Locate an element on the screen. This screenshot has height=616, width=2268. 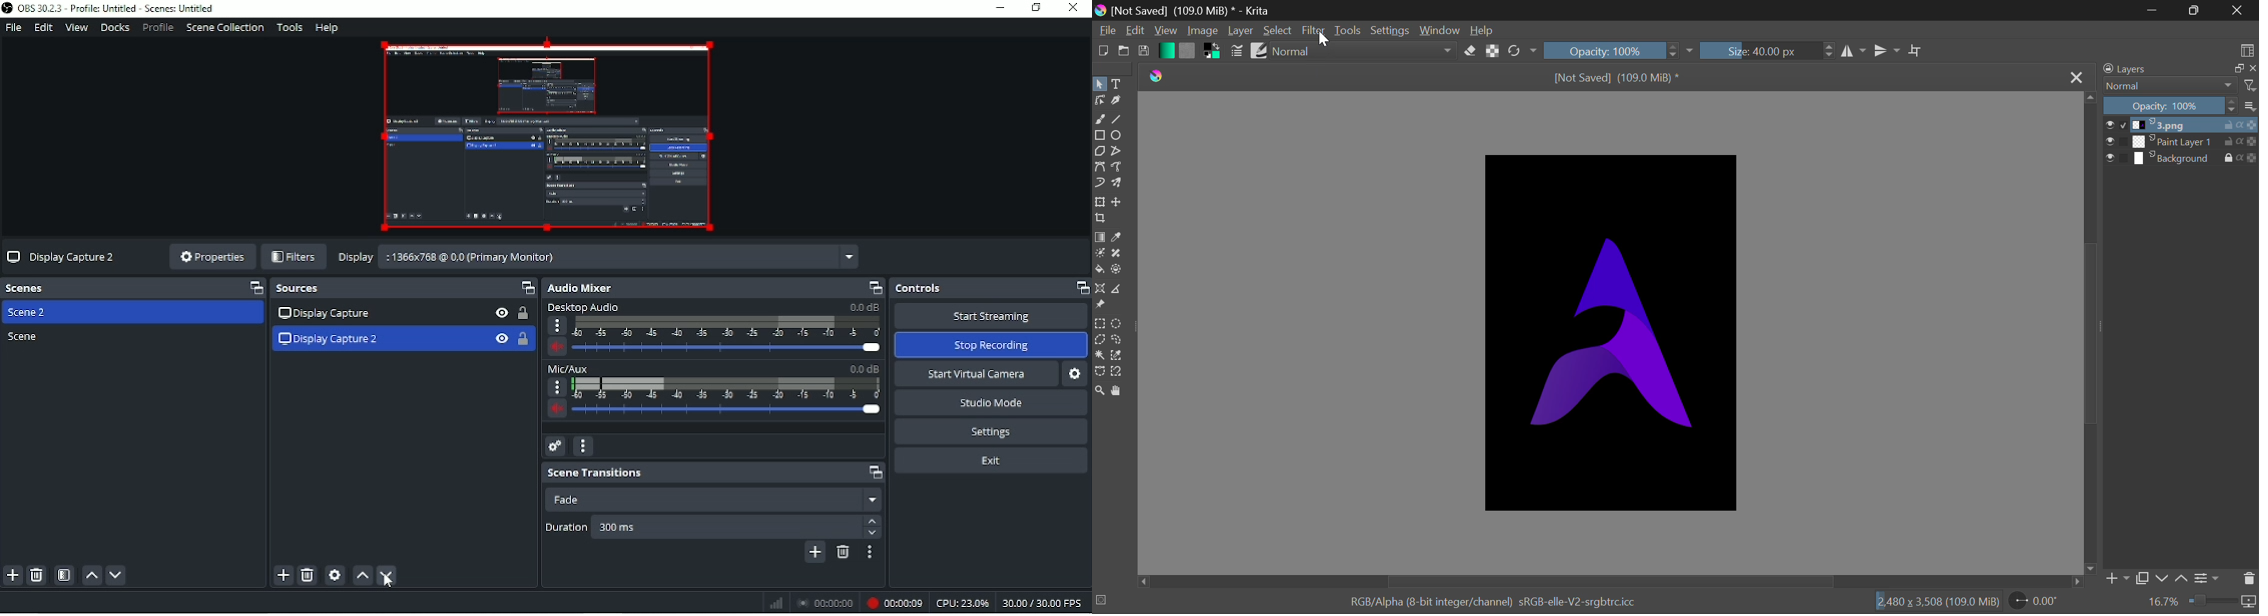
Edit is located at coordinates (42, 28).